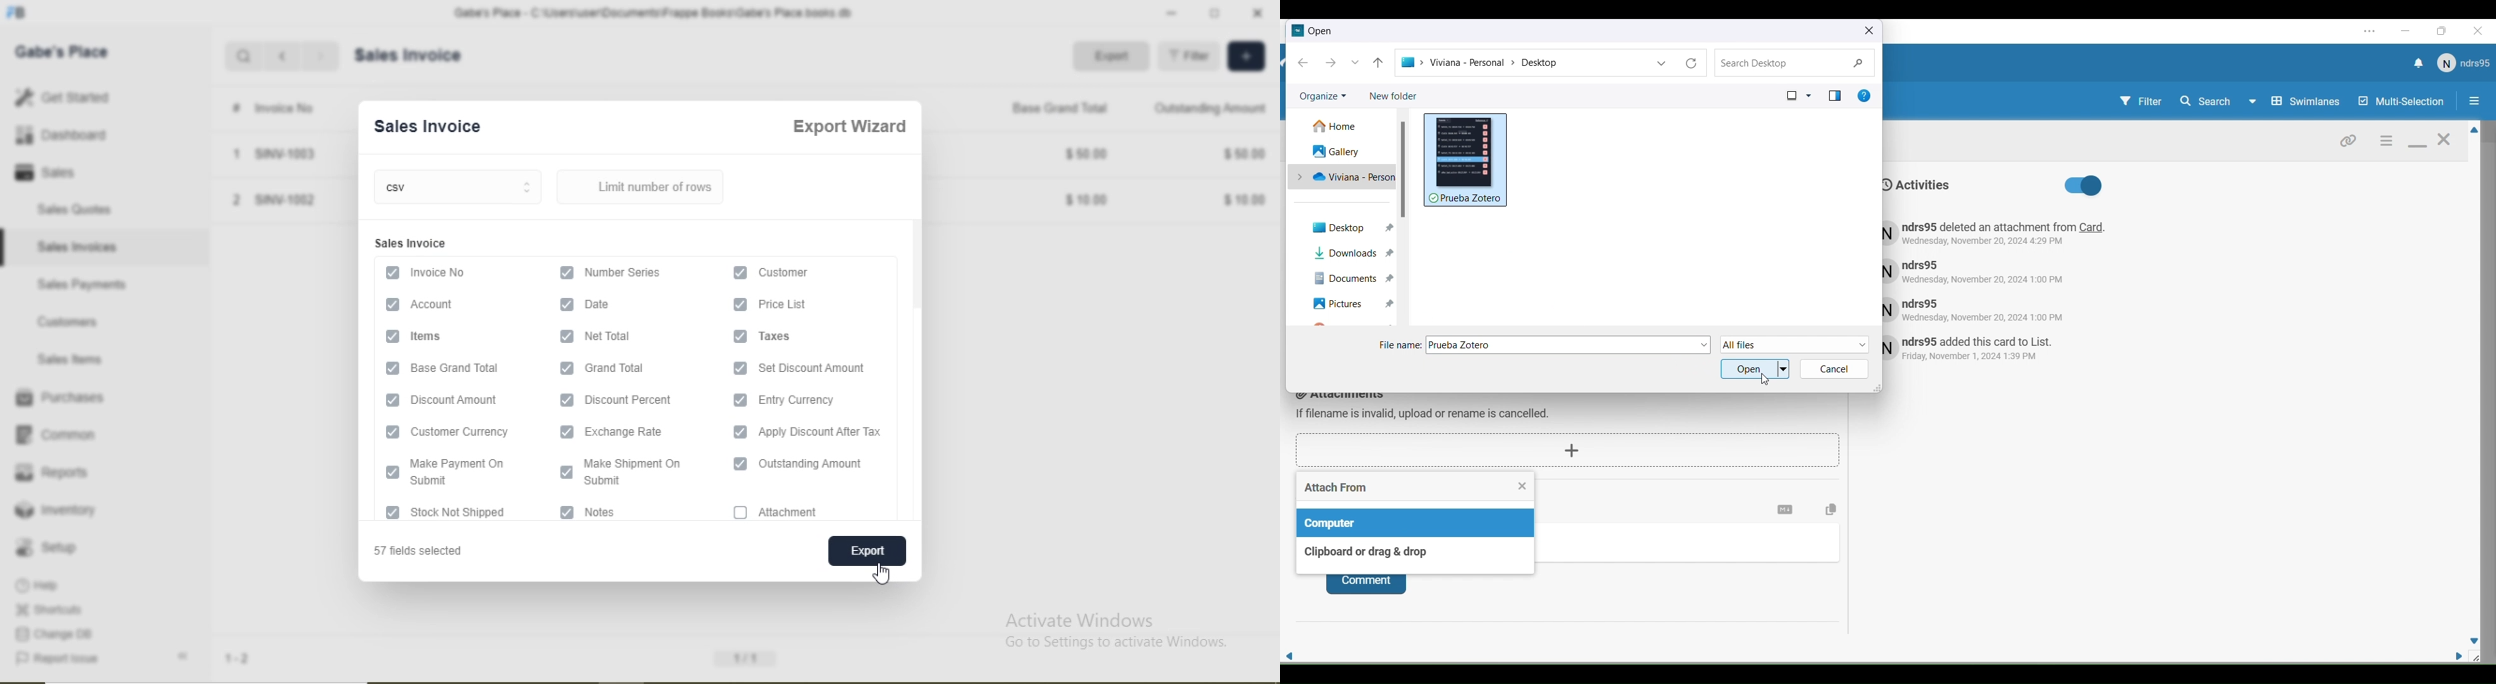 This screenshot has width=2520, height=700. What do you see at coordinates (567, 307) in the screenshot?
I see `checkbox` at bounding box center [567, 307].